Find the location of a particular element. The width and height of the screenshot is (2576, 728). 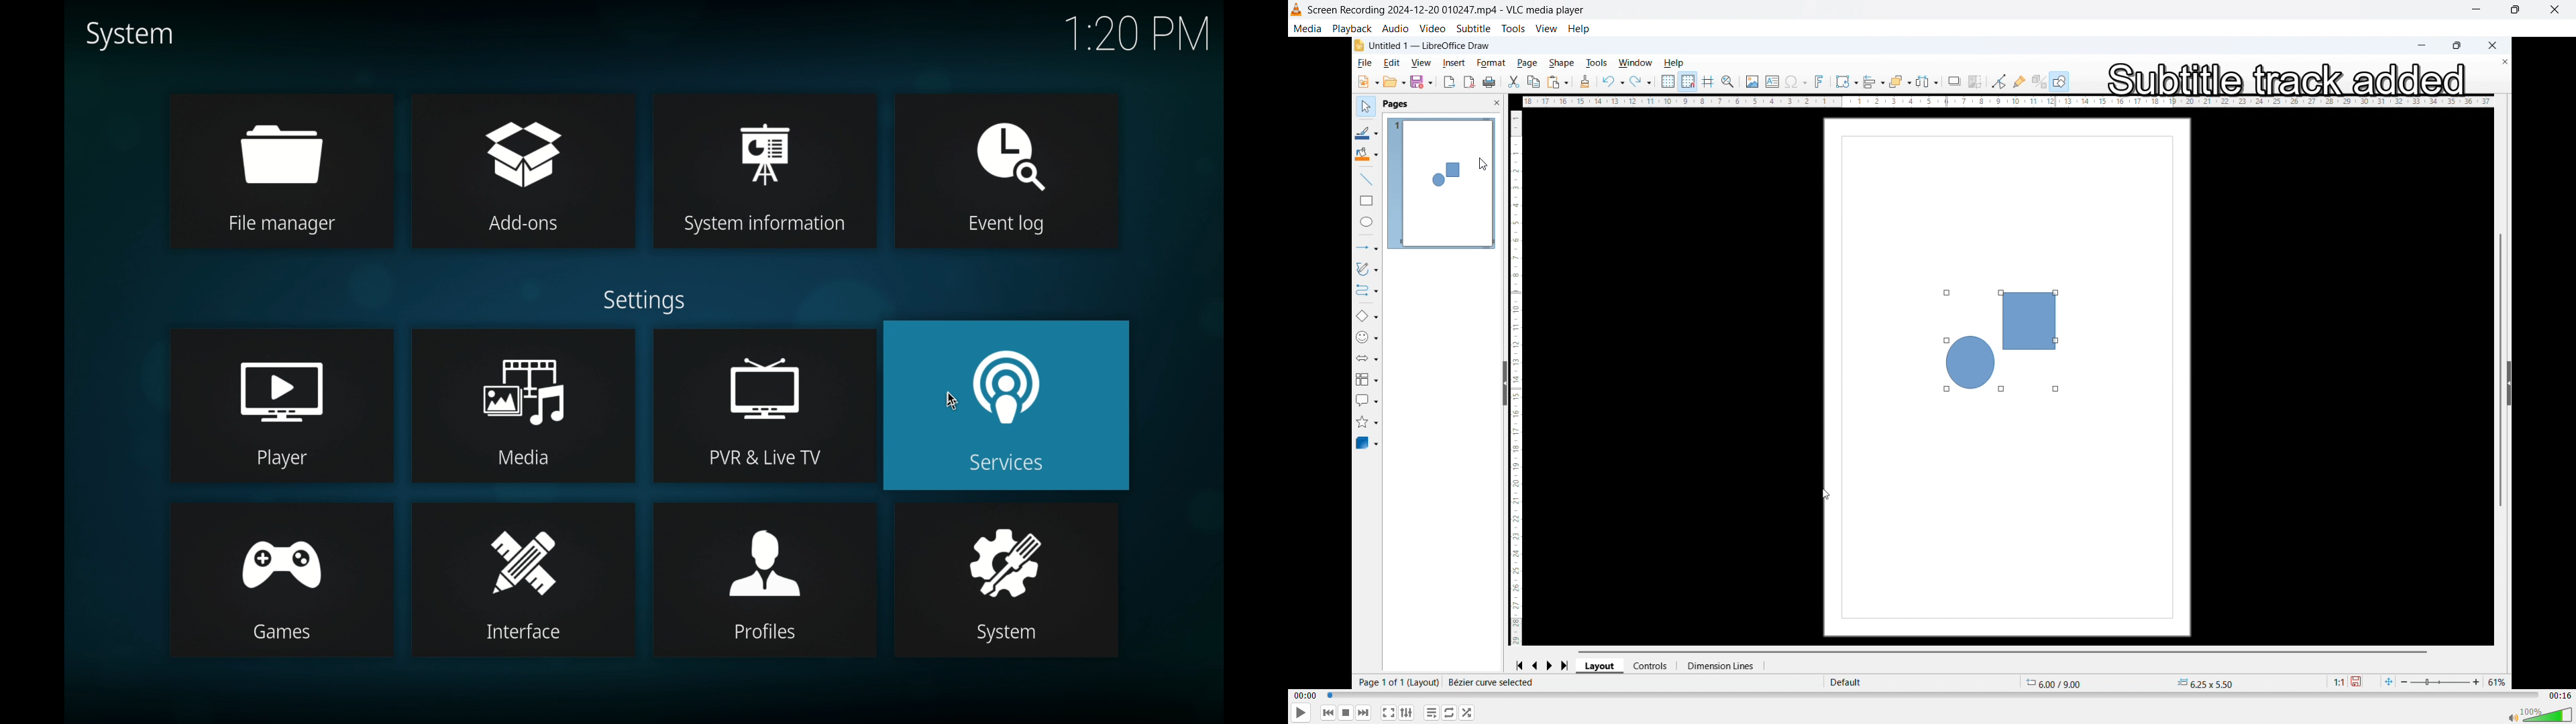

basic shapes is located at coordinates (1368, 317).